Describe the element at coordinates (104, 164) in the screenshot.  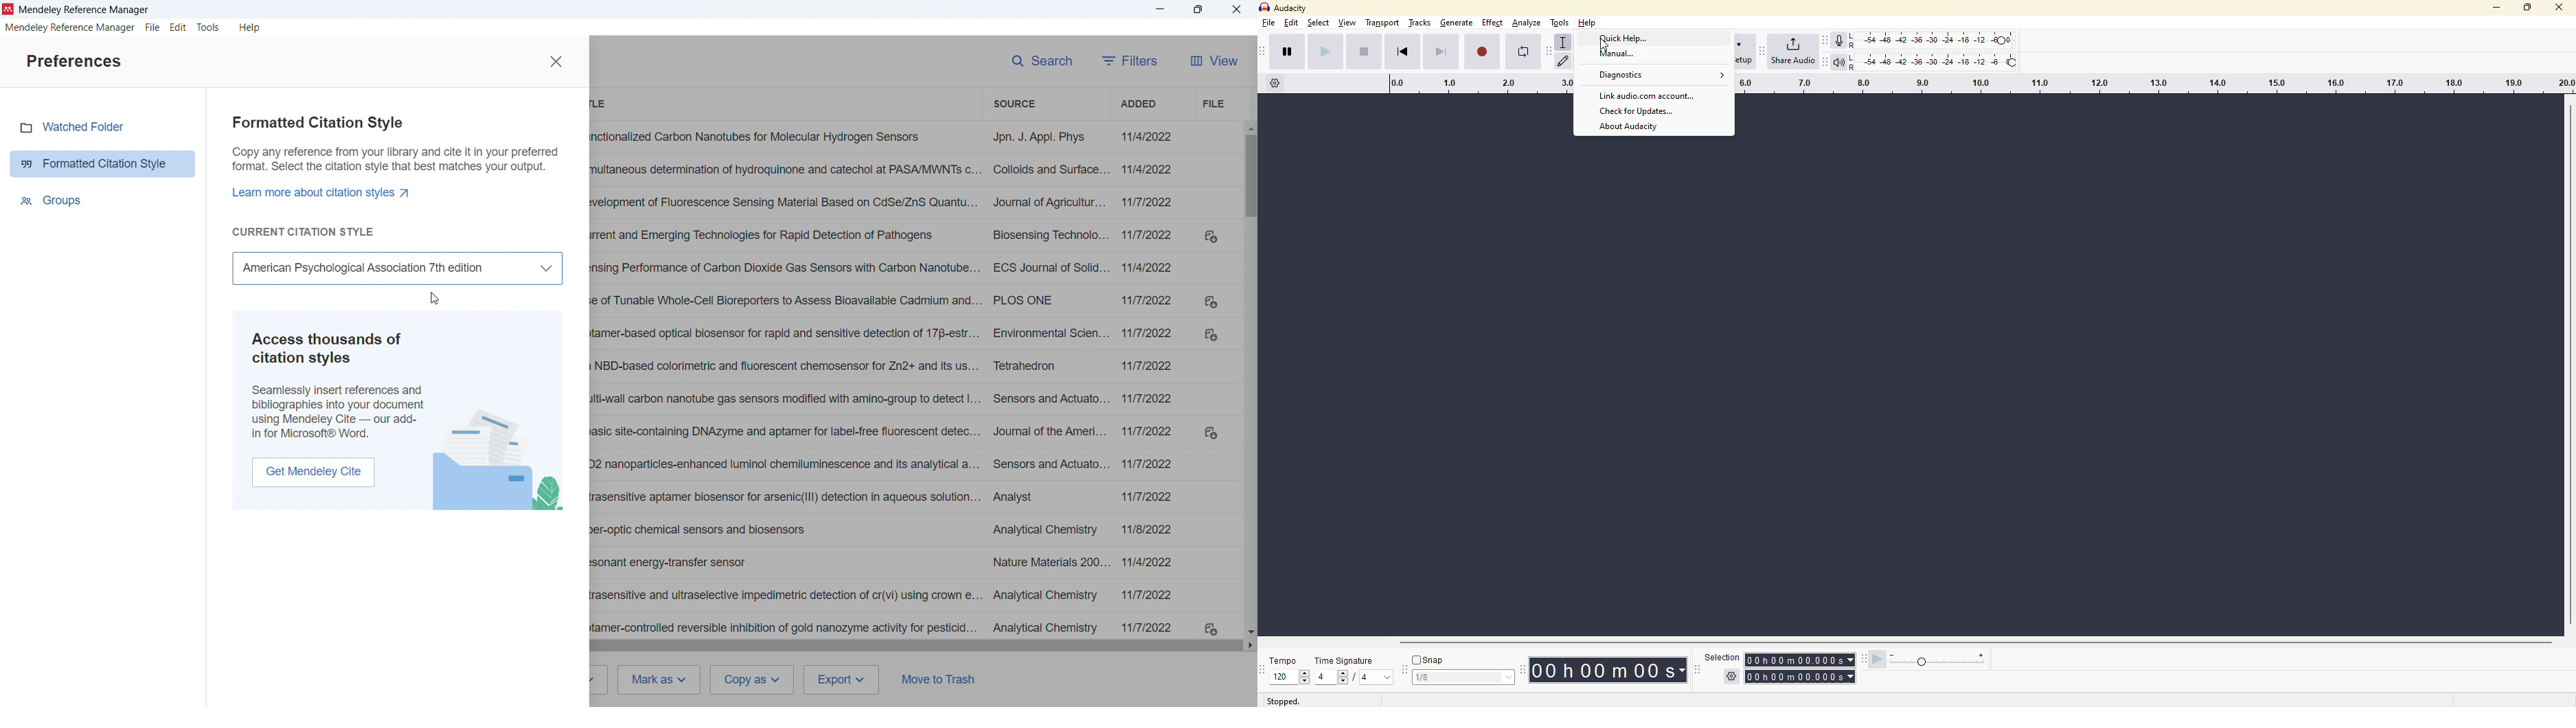
I see `Formatted citation style ` at that location.